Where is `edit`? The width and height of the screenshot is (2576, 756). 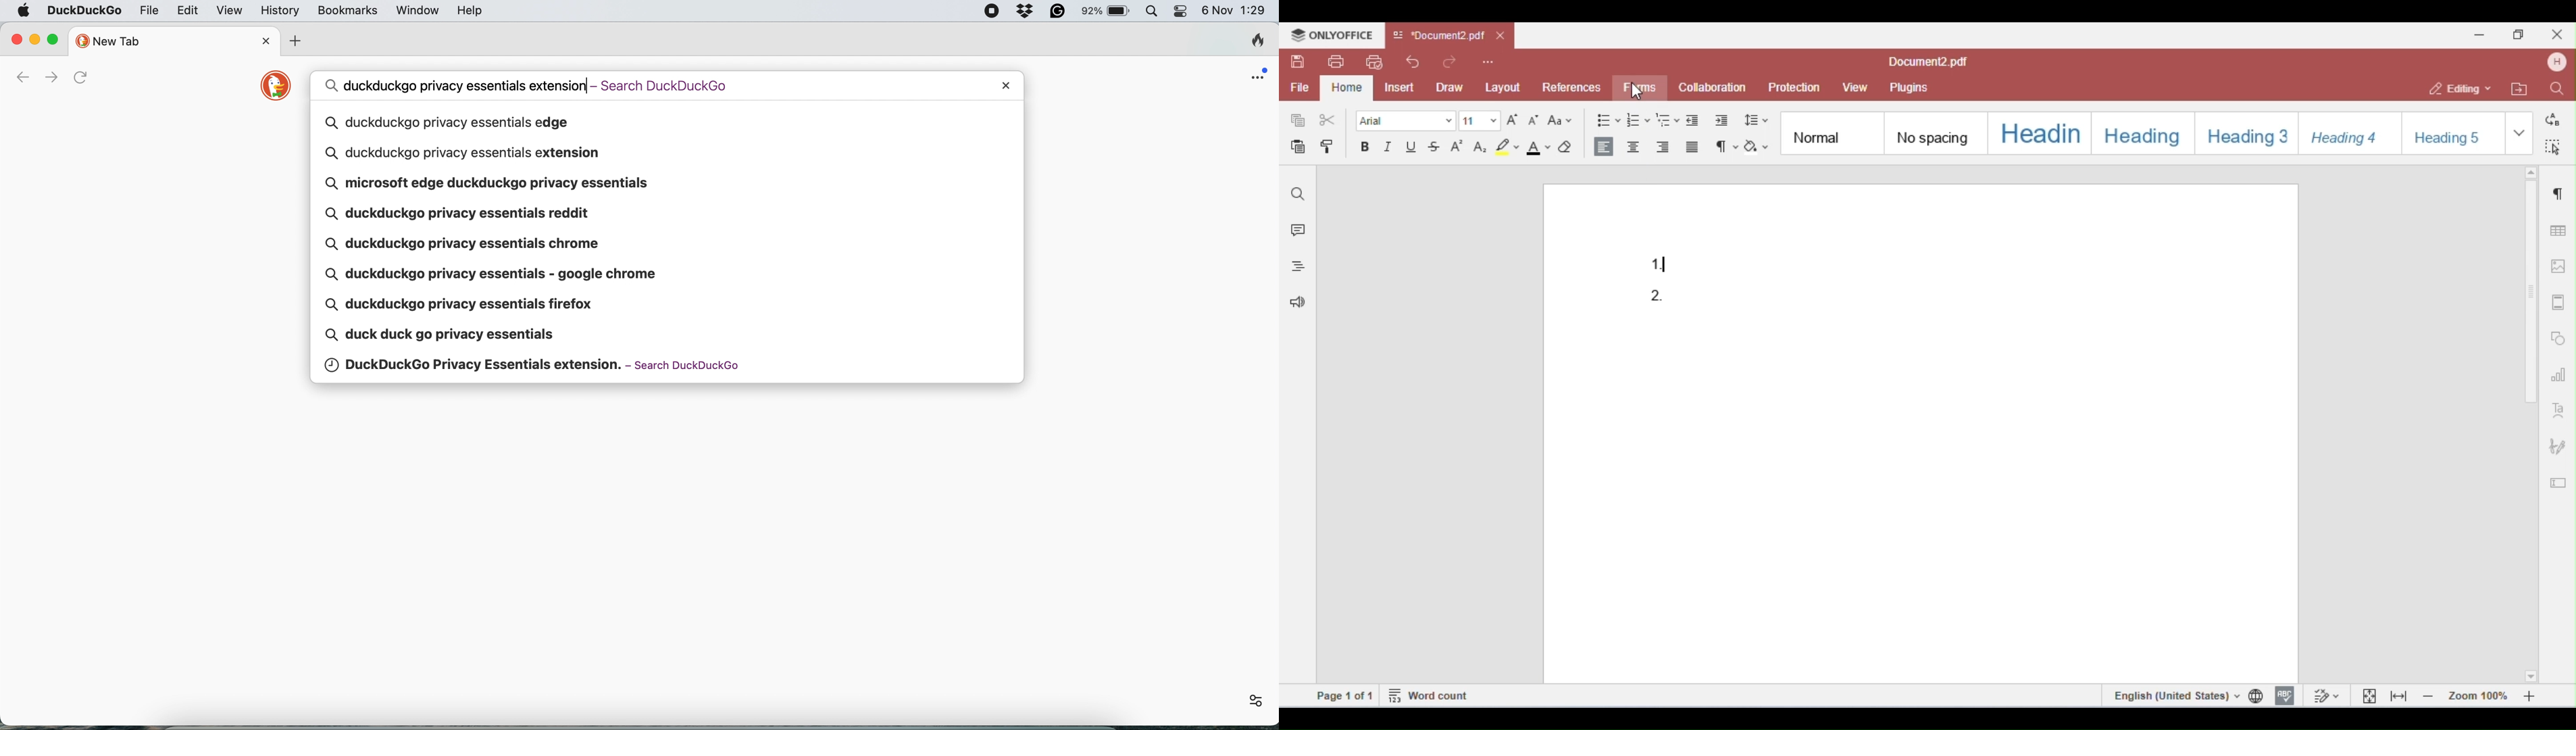
edit is located at coordinates (187, 11).